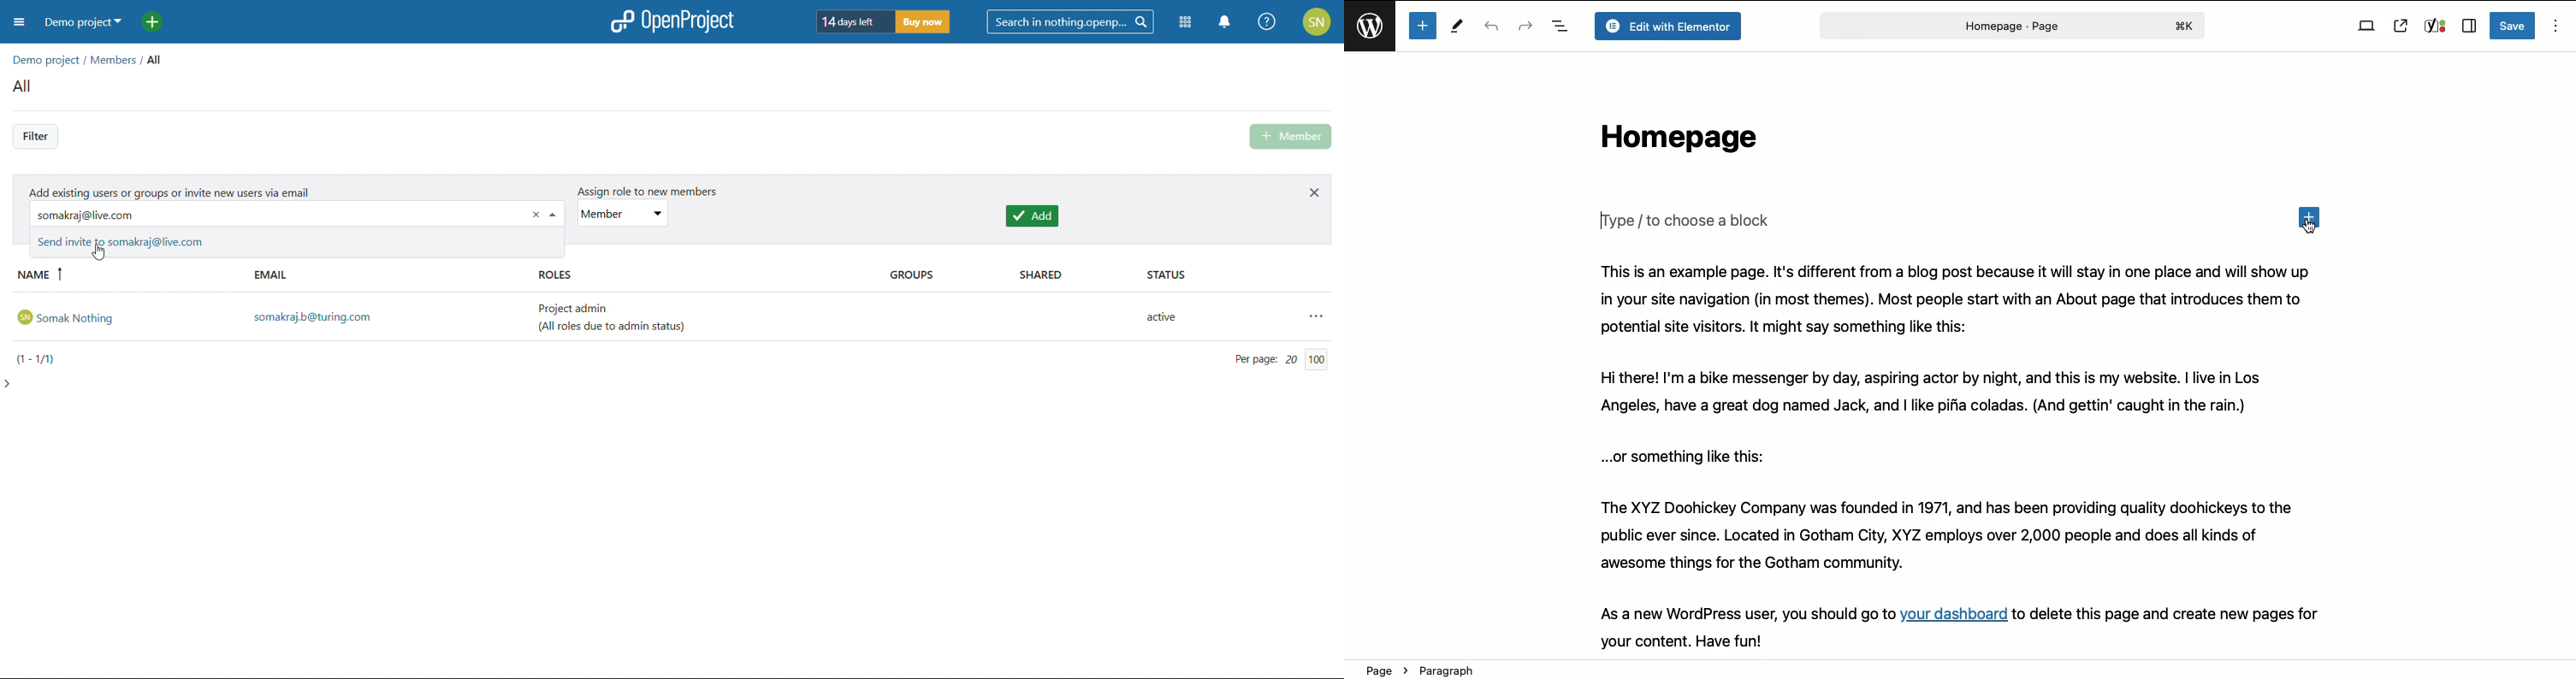  Describe the element at coordinates (266, 214) in the screenshot. I see `somakraj@live.com` at that location.